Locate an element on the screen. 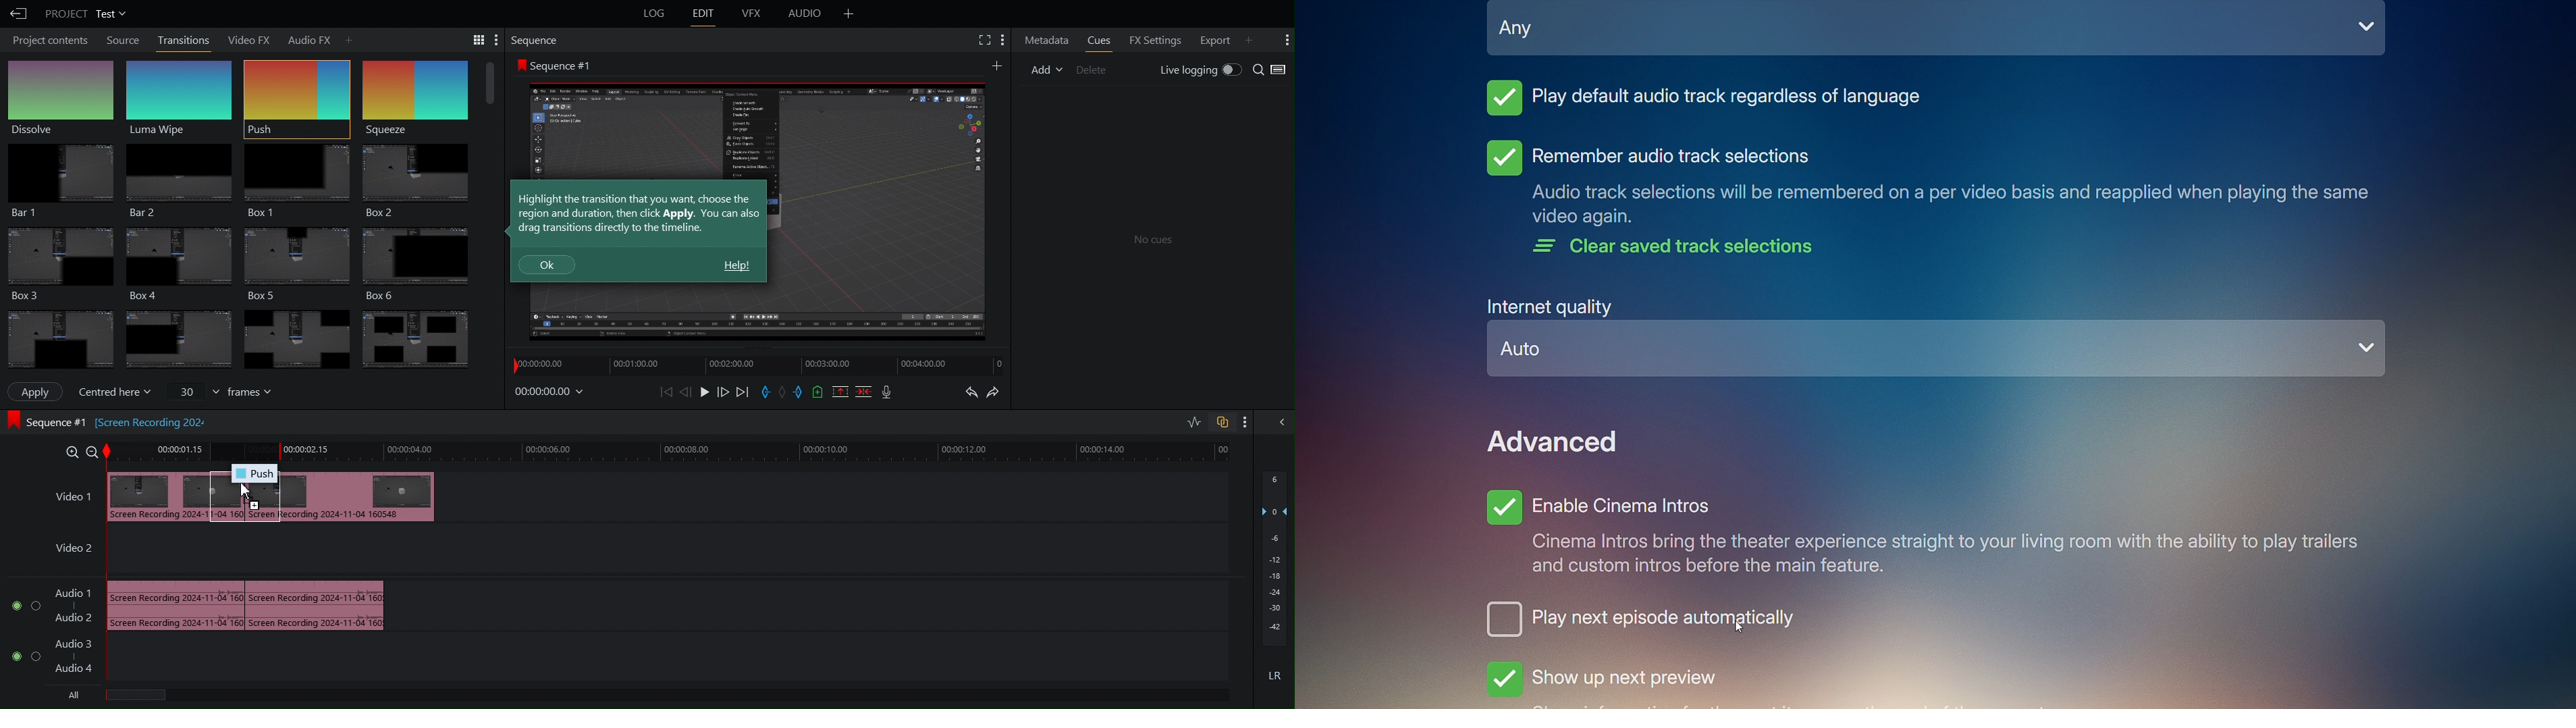 The width and height of the screenshot is (2576, 728). Metadata is located at coordinates (1046, 40).